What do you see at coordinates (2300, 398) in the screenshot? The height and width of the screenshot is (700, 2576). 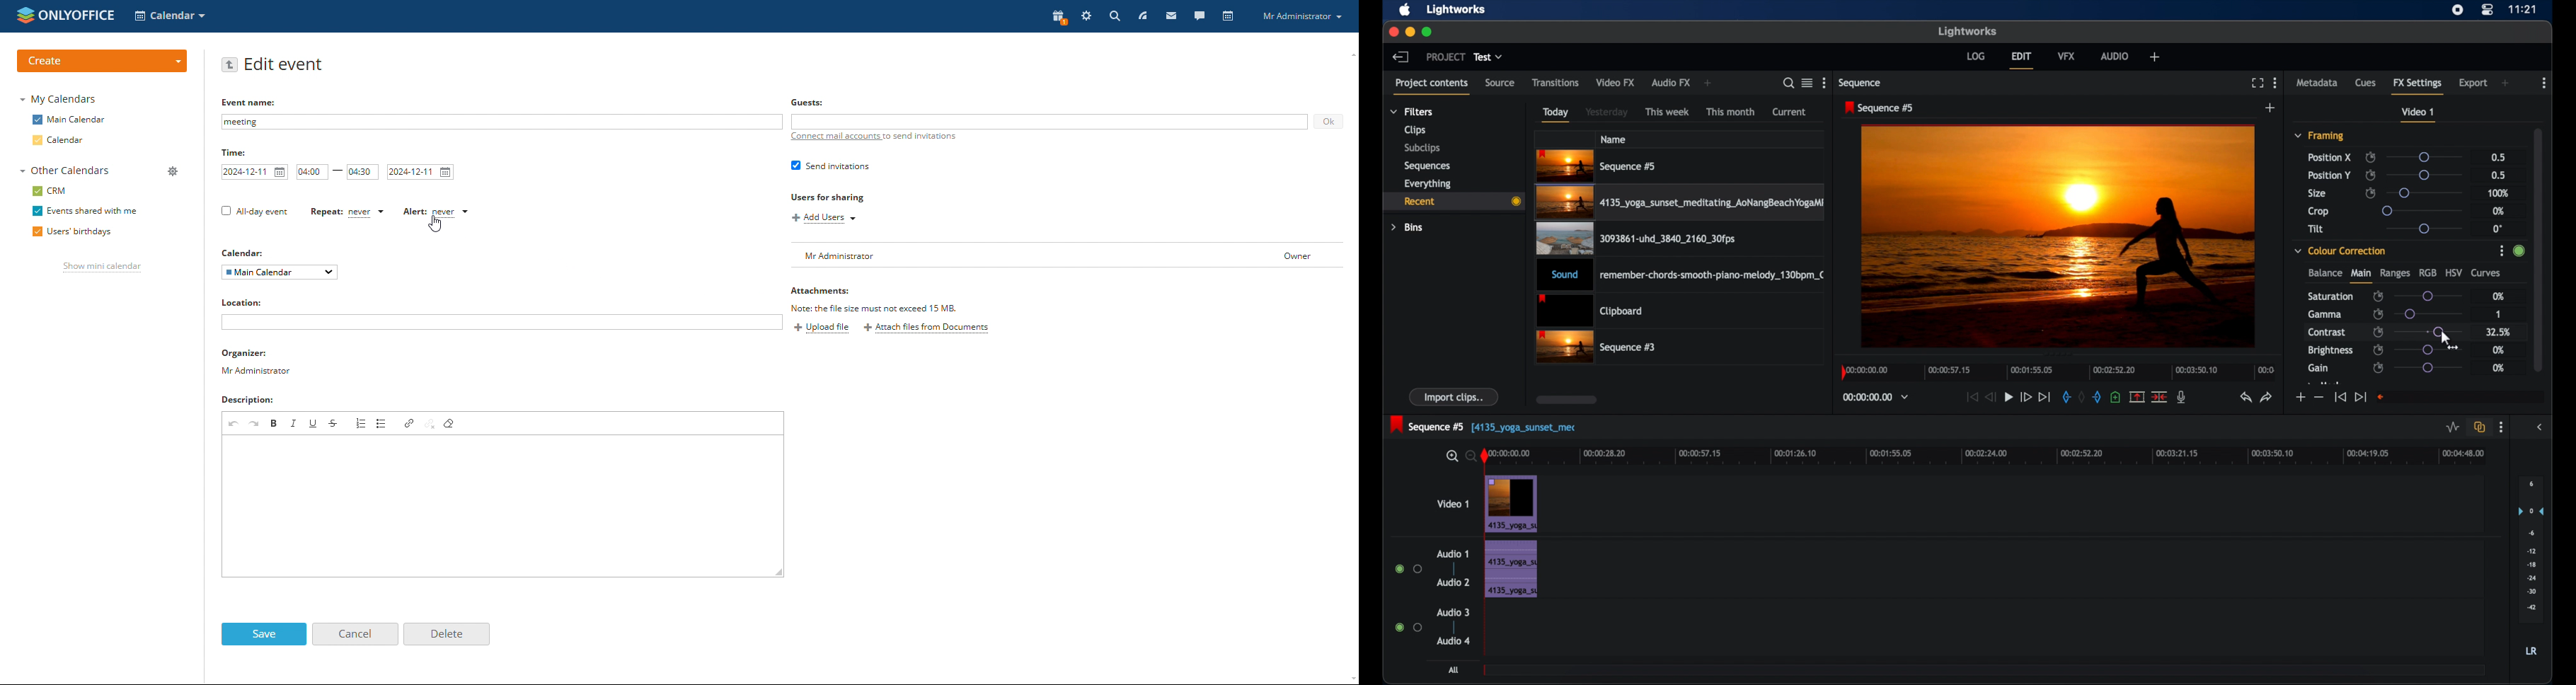 I see `increment` at bounding box center [2300, 398].